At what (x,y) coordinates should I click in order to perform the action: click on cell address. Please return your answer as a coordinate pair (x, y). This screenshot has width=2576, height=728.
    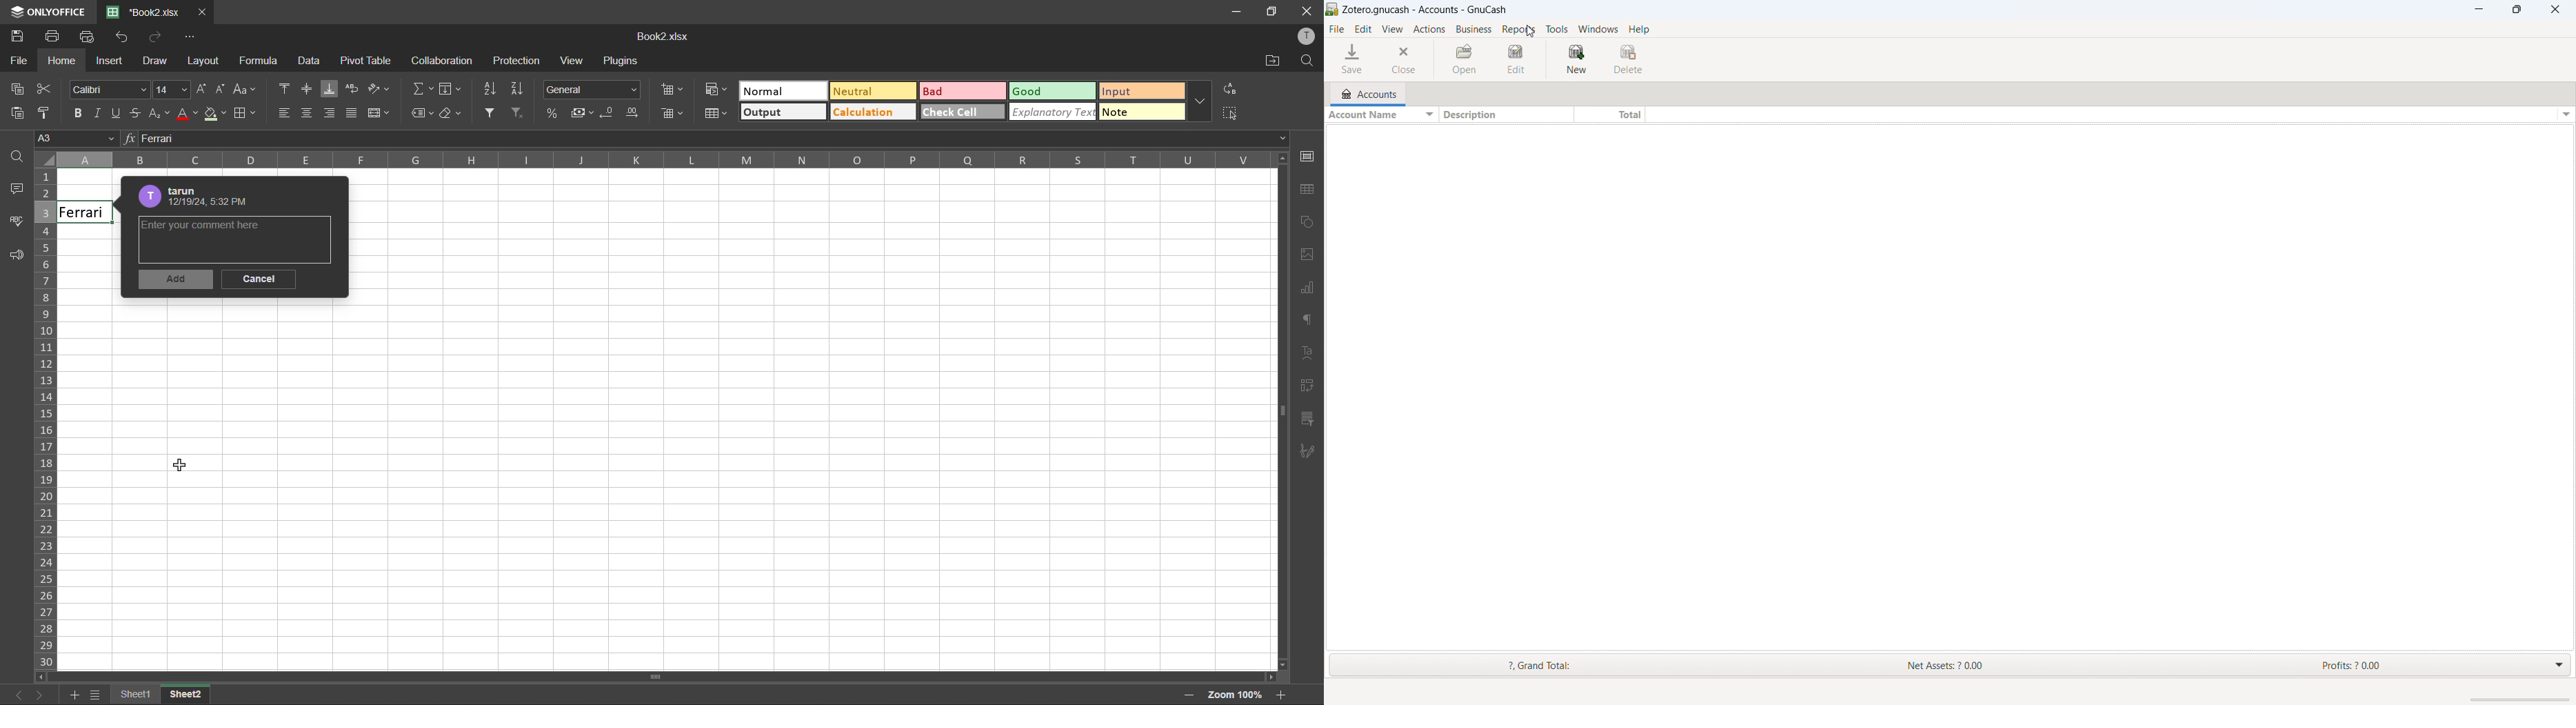
    Looking at the image, I should click on (73, 138).